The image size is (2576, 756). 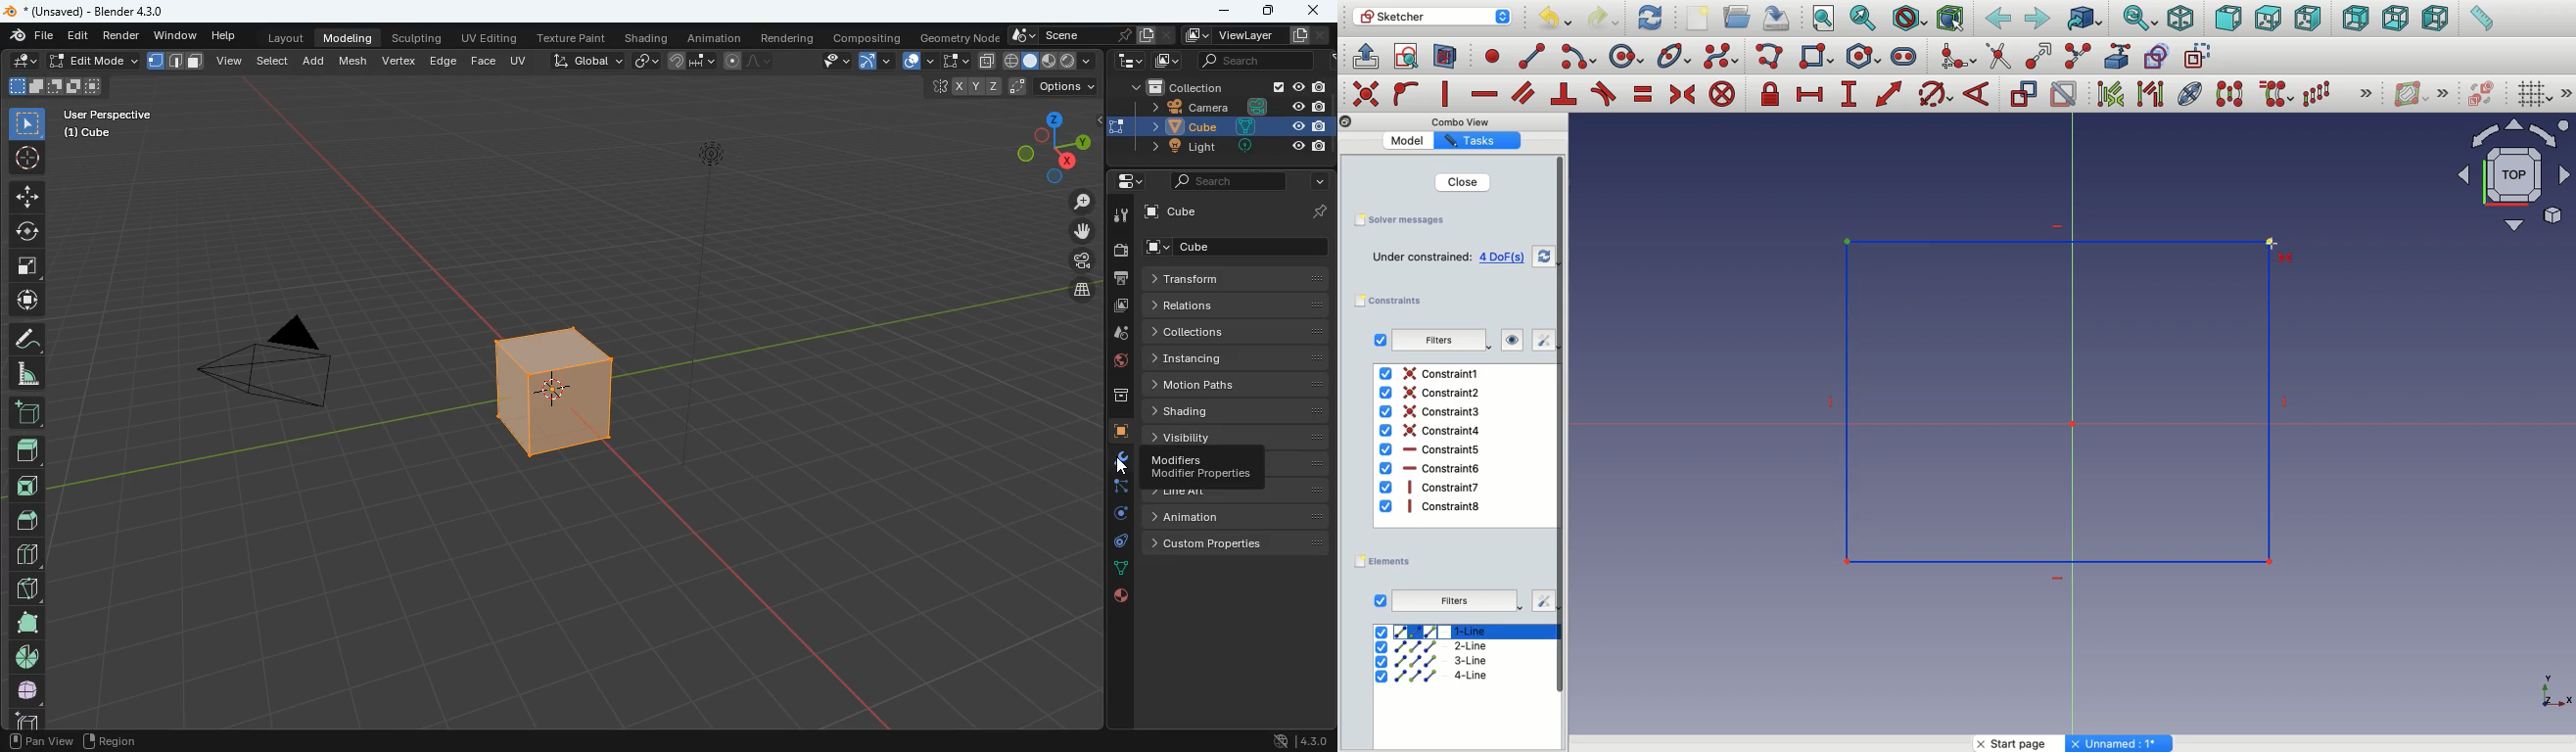 What do you see at coordinates (176, 61) in the screenshot?
I see `shape` at bounding box center [176, 61].